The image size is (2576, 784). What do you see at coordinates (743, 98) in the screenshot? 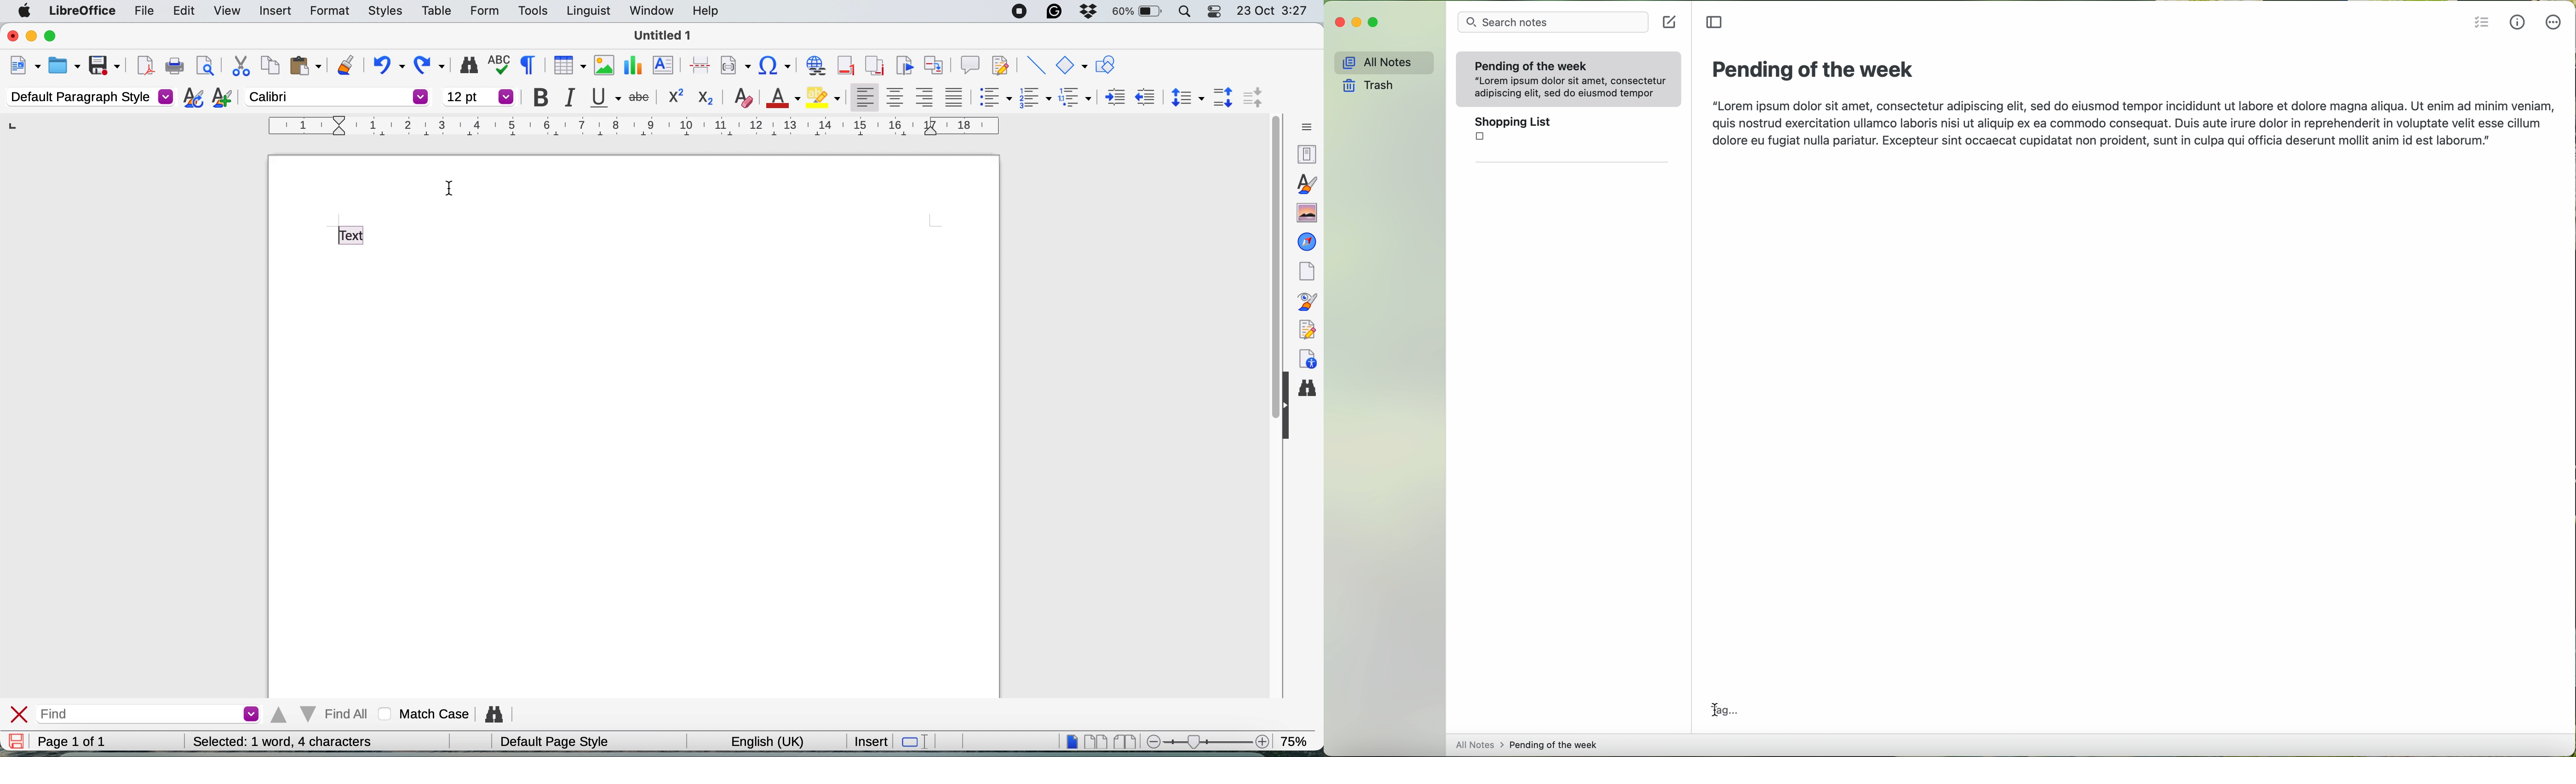
I see `clear direct formatting` at bounding box center [743, 98].